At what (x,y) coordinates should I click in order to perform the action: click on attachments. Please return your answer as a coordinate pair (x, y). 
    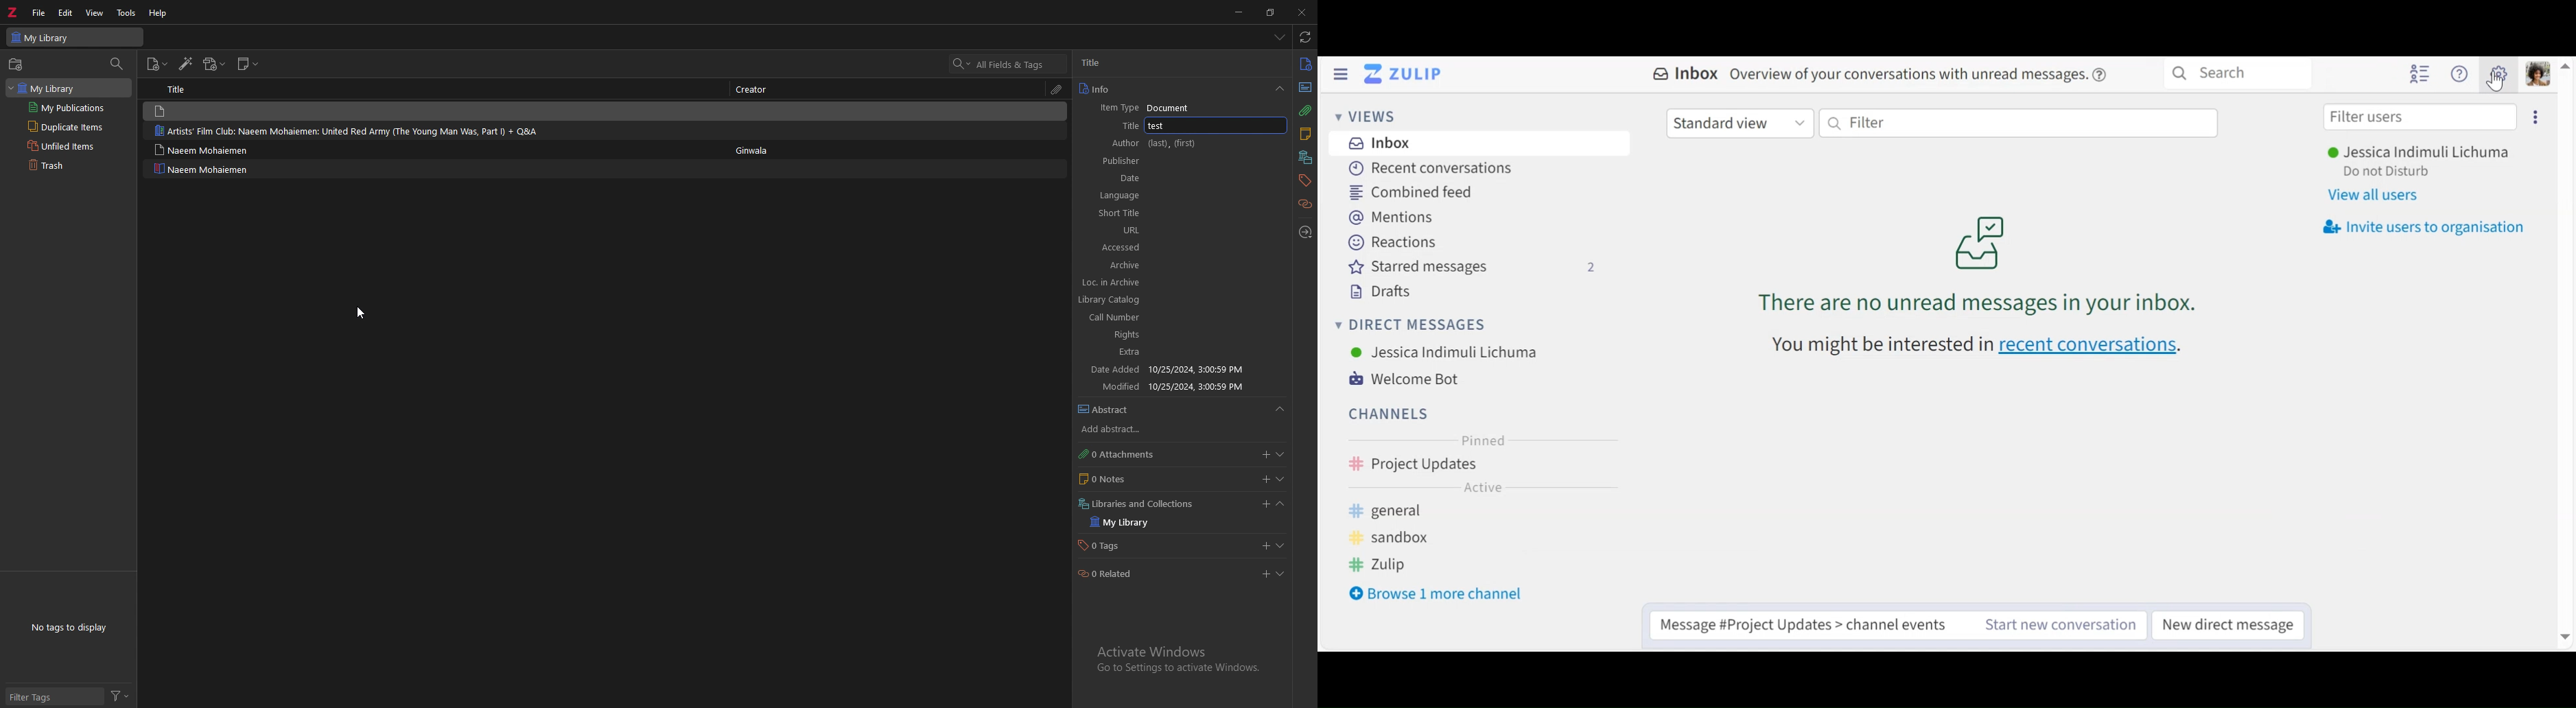
    Looking at the image, I should click on (1305, 110).